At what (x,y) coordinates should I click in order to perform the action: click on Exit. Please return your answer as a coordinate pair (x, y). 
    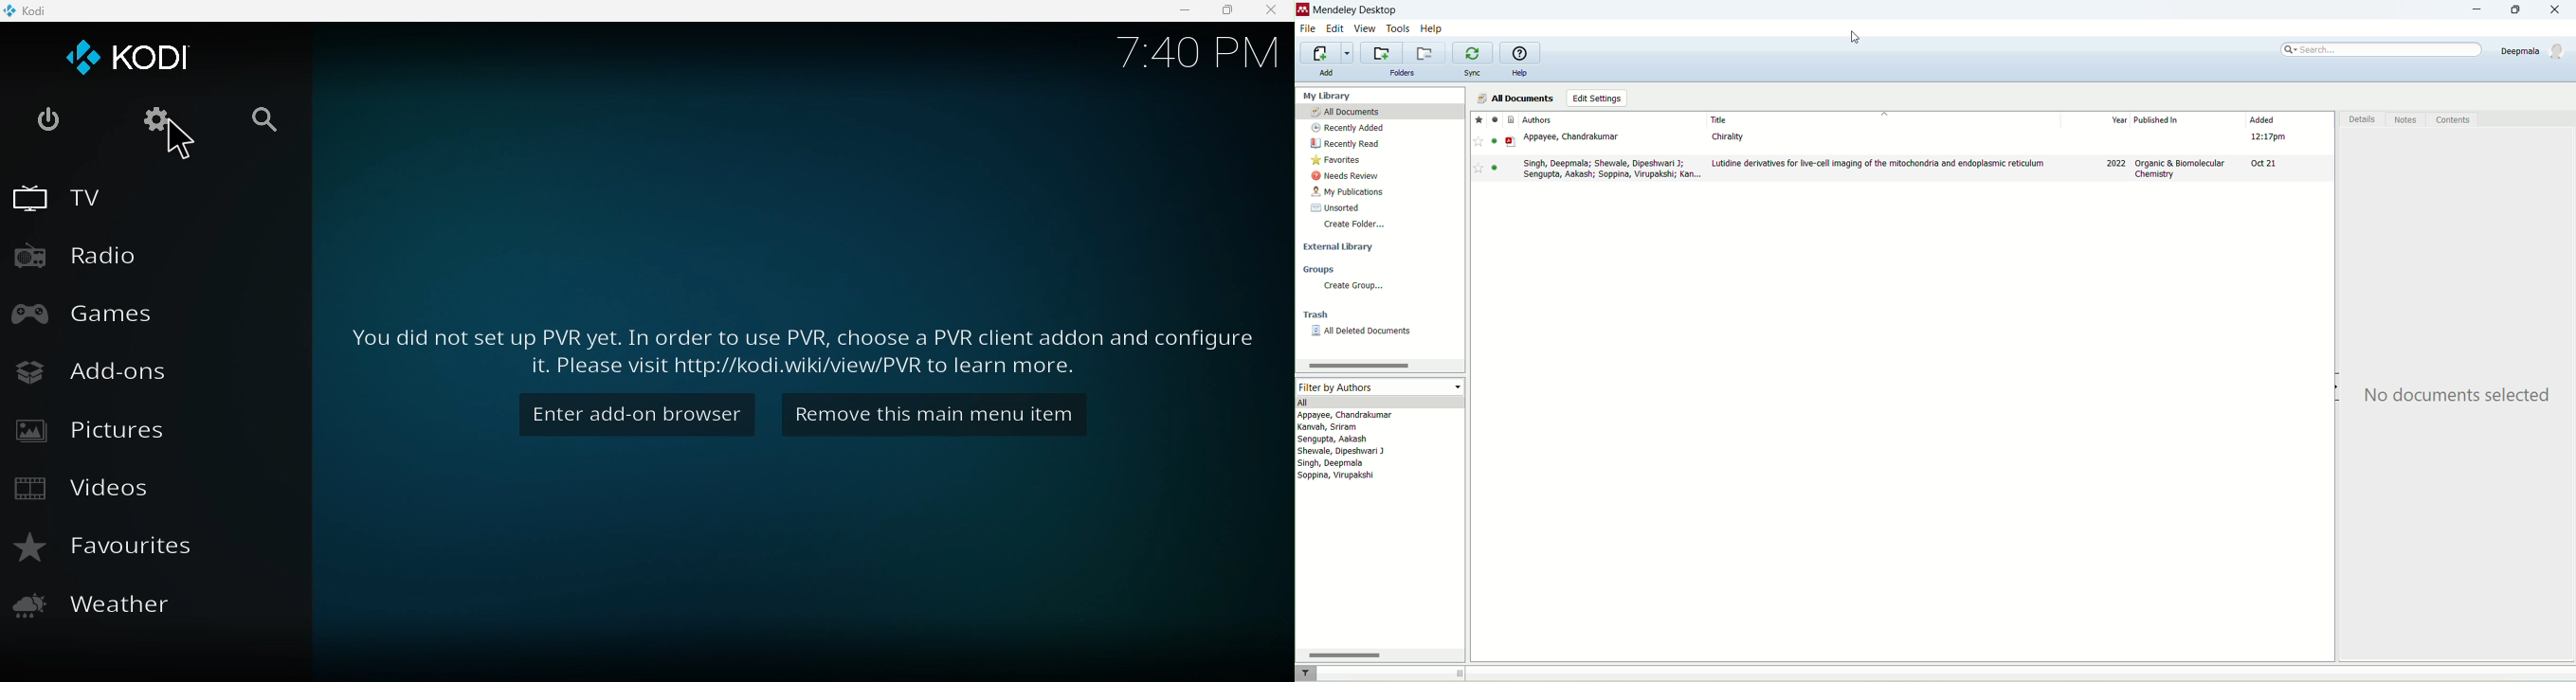
    Looking at the image, I should click on (51, 130).